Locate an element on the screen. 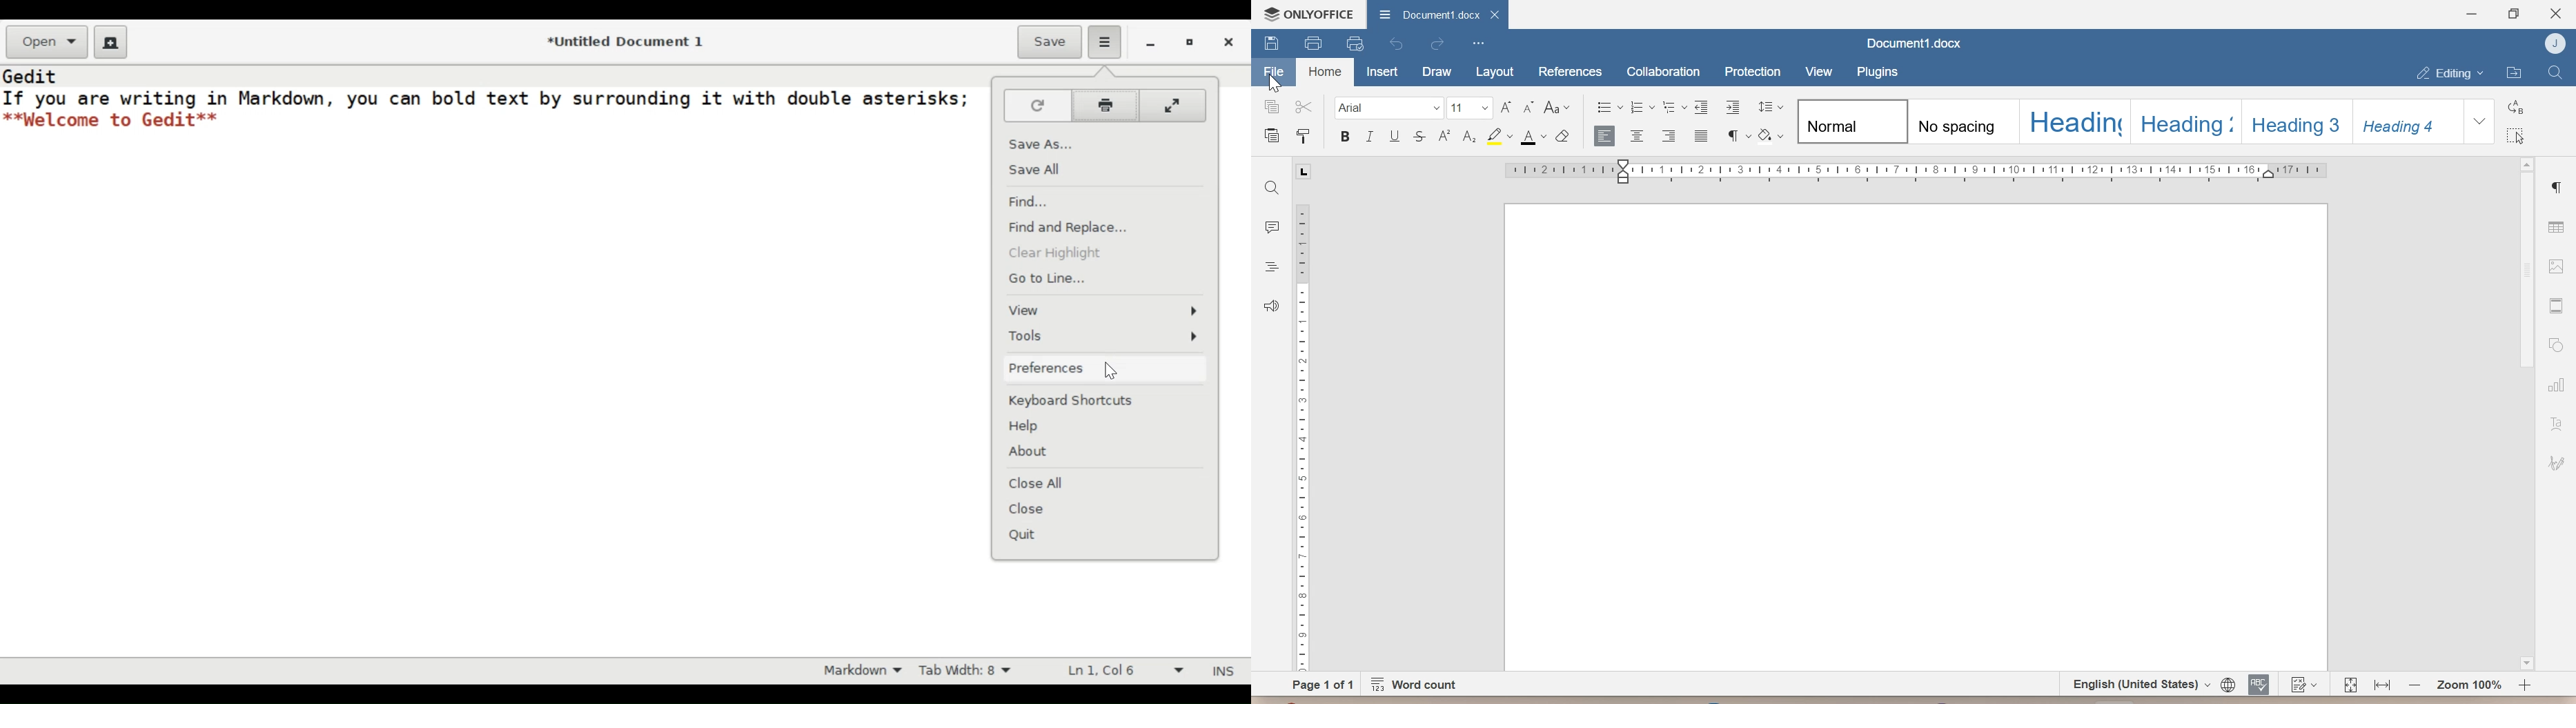  Multilevel list is located at coordinates (1675, 108).